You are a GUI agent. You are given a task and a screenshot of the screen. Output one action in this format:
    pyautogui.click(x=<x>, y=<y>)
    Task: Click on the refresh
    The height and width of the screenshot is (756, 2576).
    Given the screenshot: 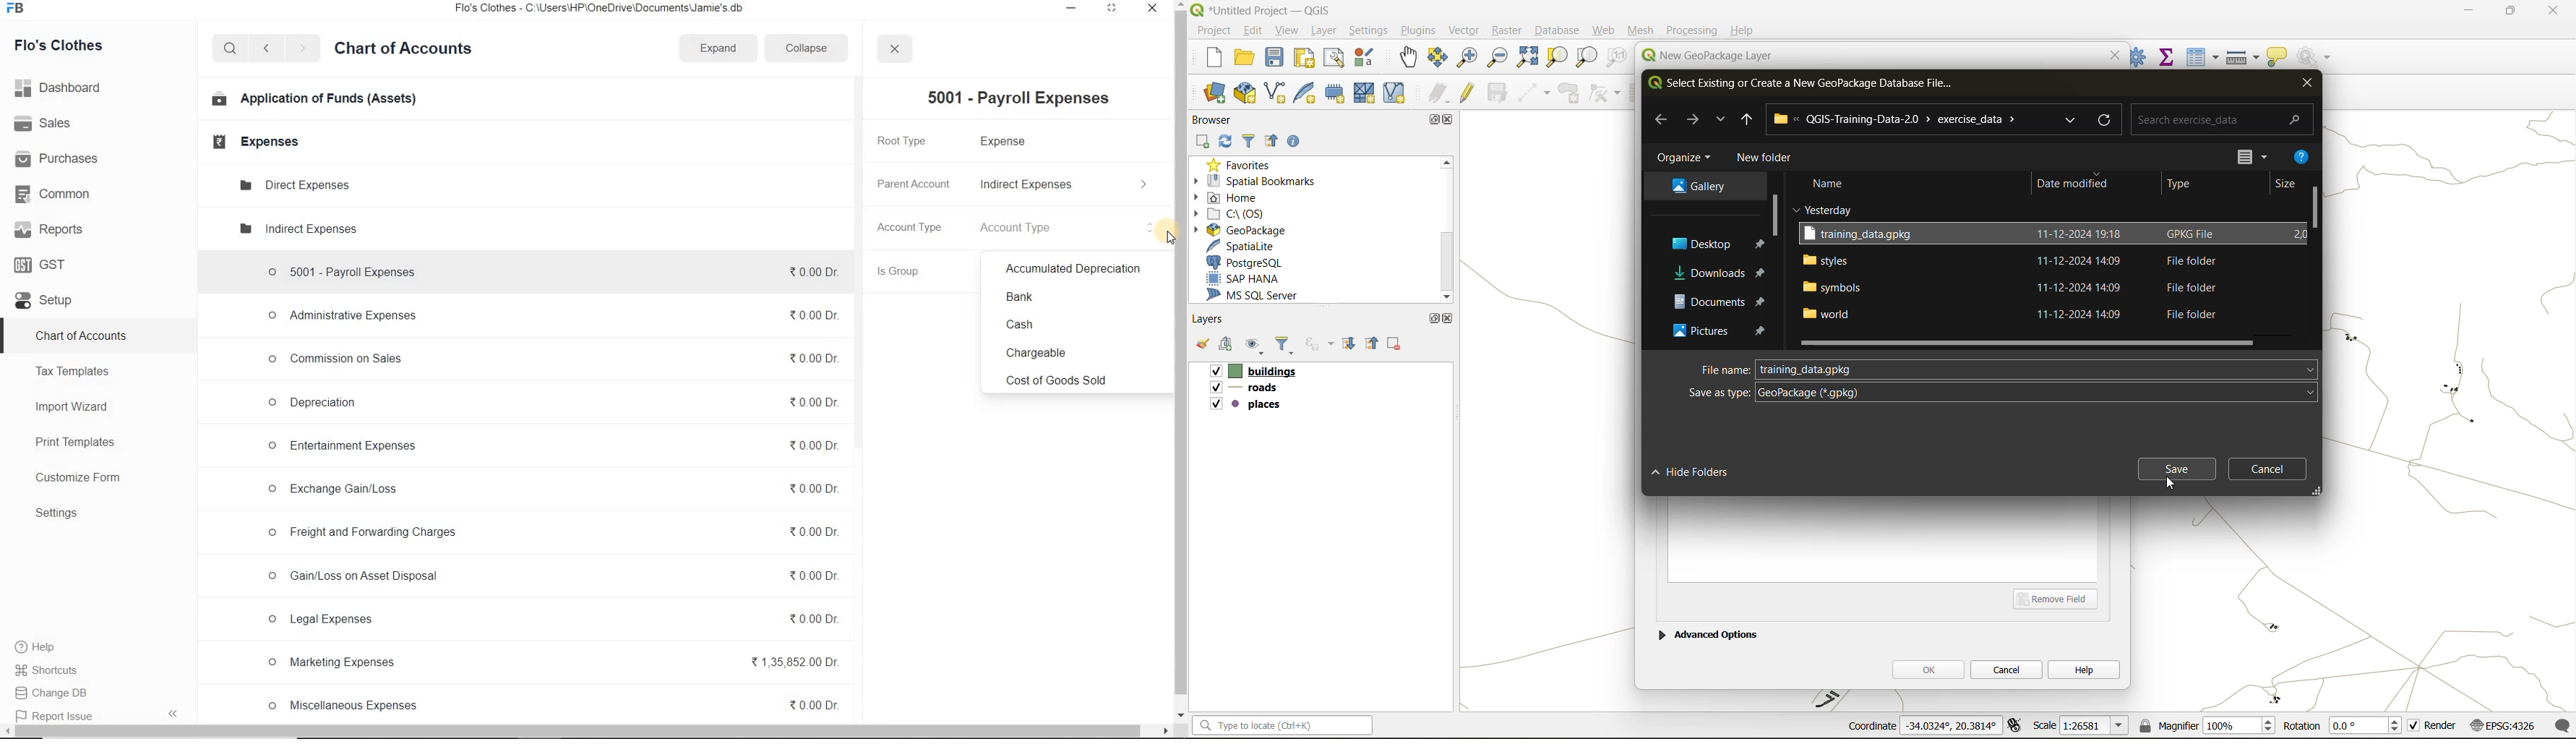 What is the action you would take?
    pyautogui.click(x=1227, y=142)
    